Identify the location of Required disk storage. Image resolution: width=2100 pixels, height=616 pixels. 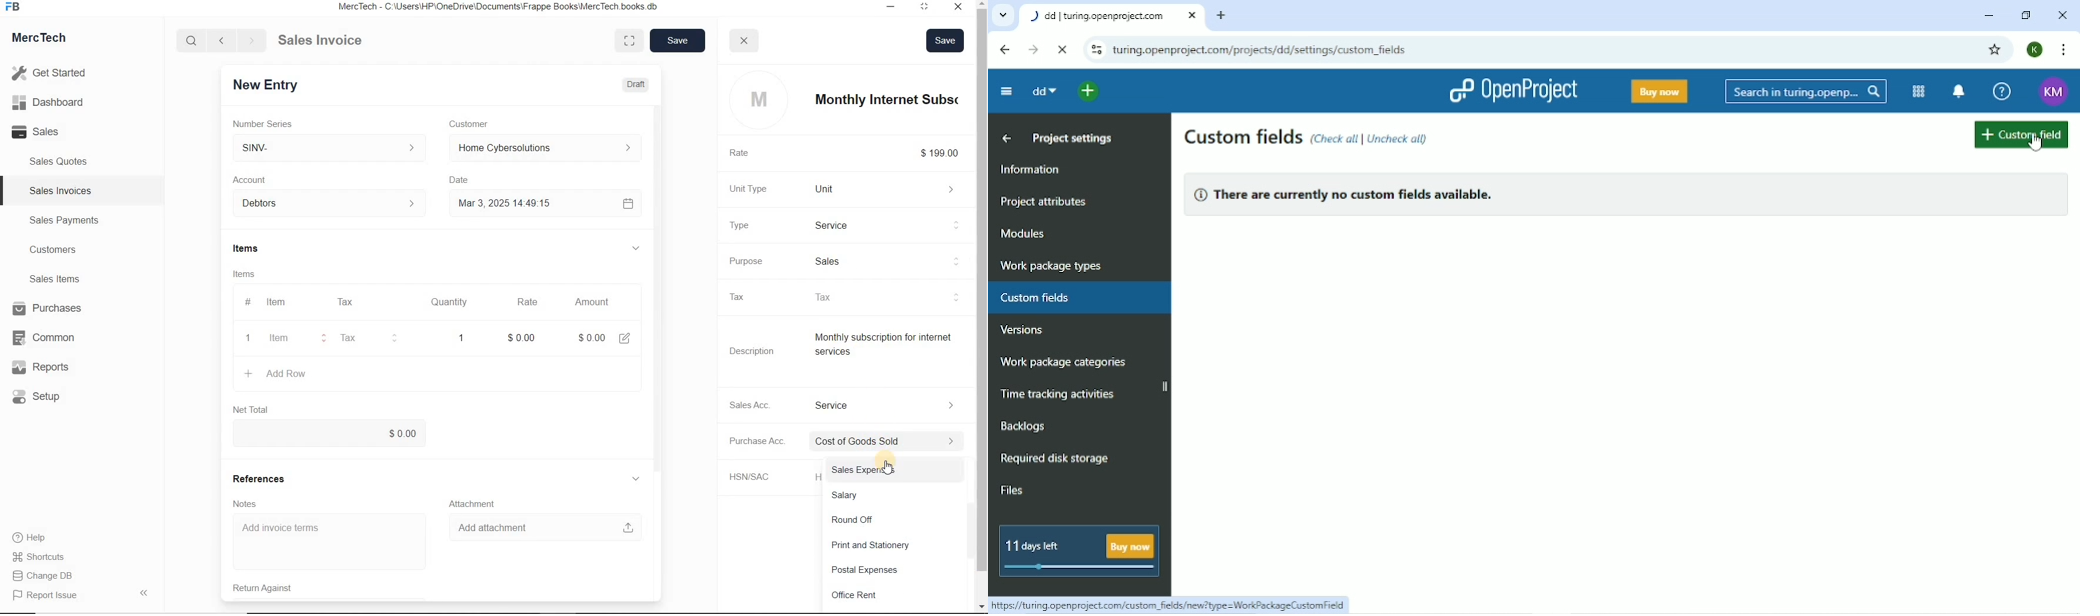
(1056, 458).